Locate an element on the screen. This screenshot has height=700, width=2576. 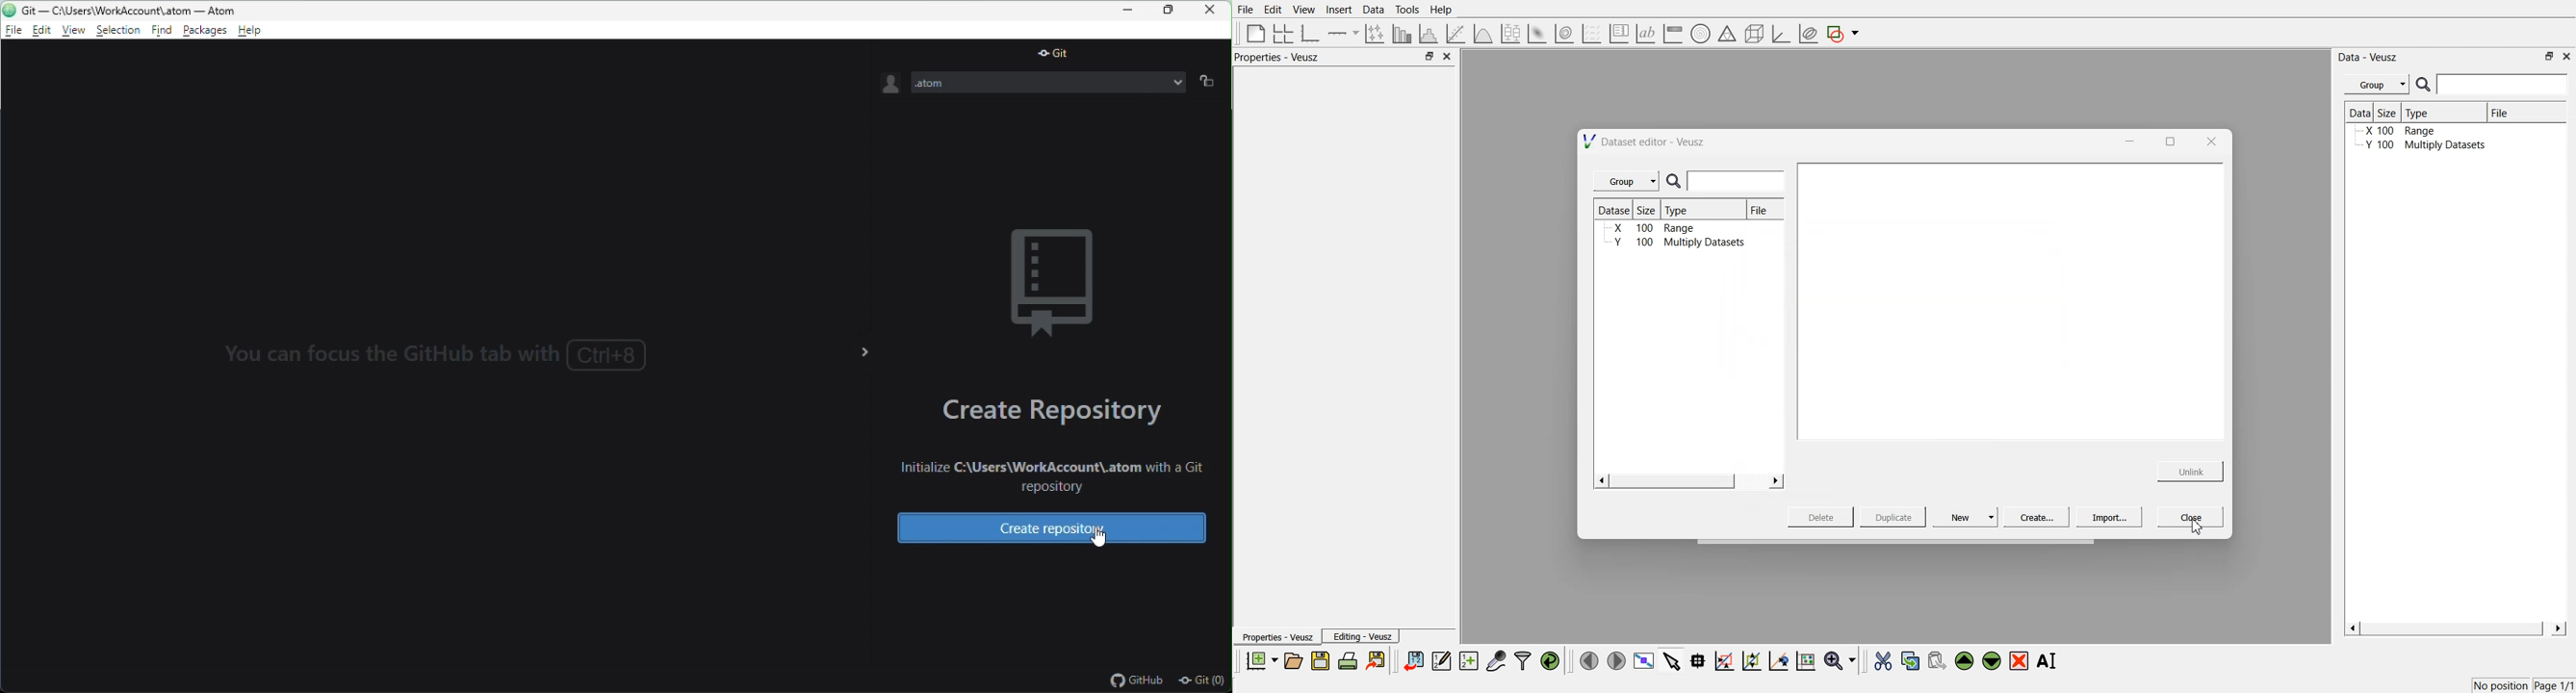
Import... is located at coordinates (2109, 517).